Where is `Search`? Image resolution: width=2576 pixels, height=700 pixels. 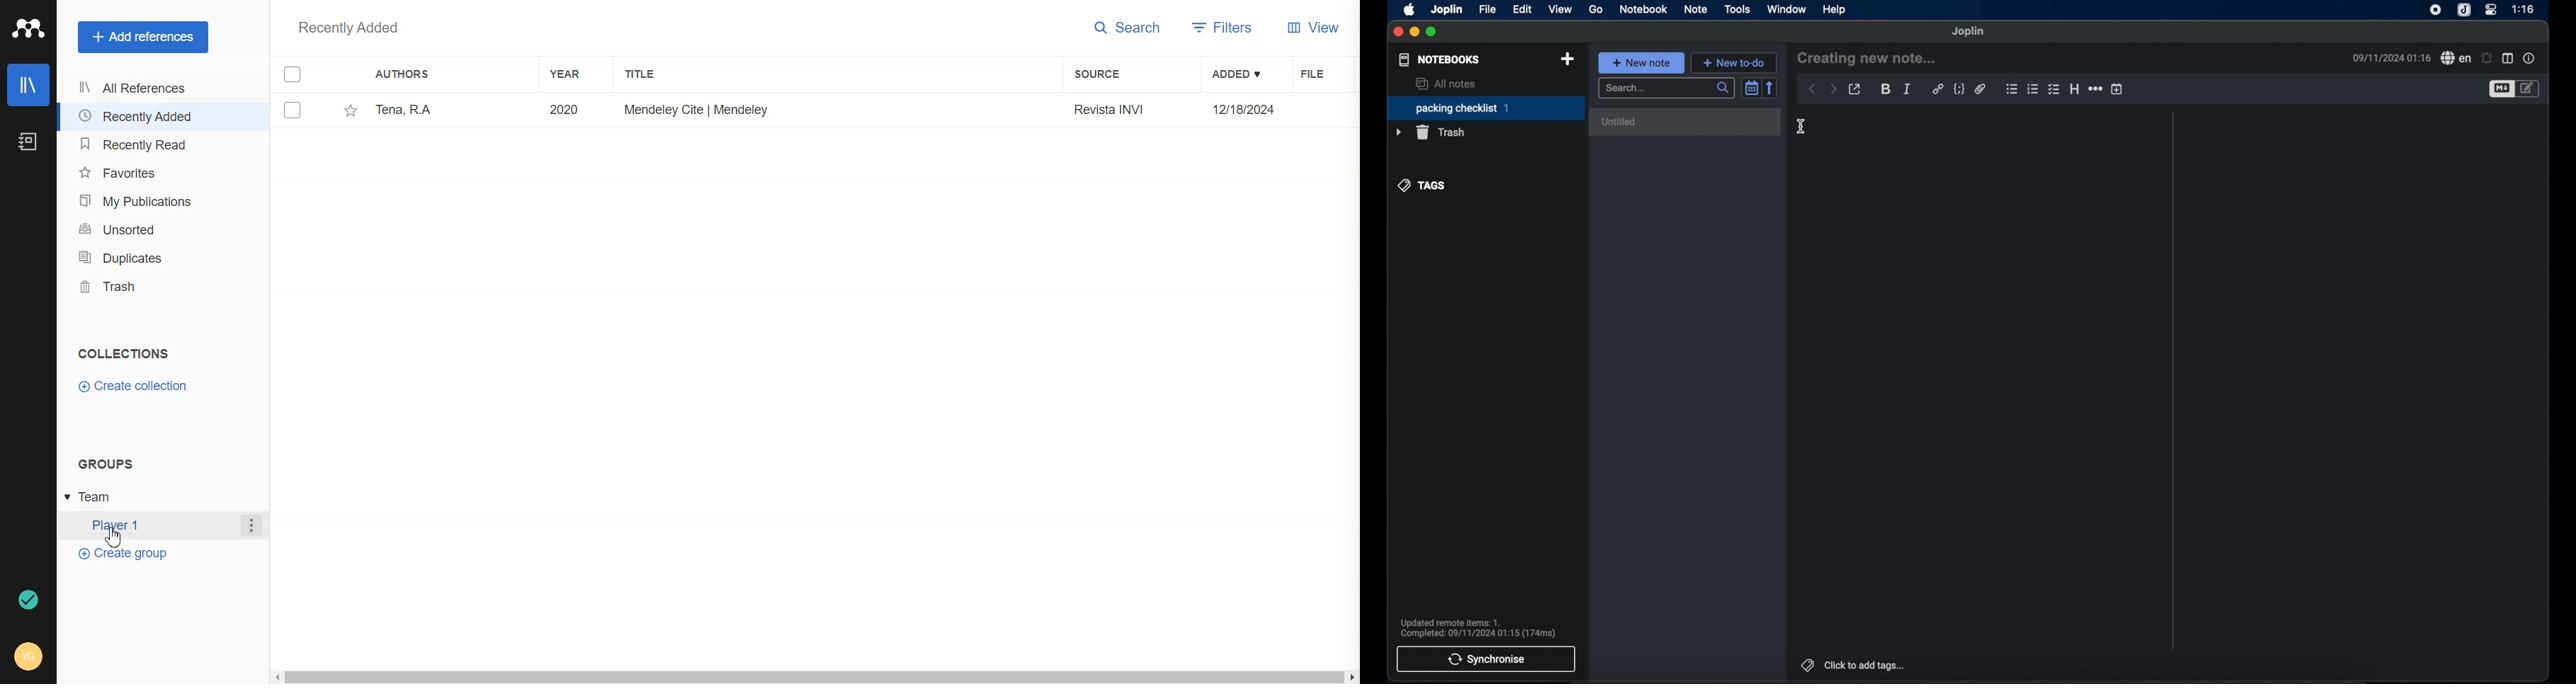 Search is located at coordinates (1126, 28).